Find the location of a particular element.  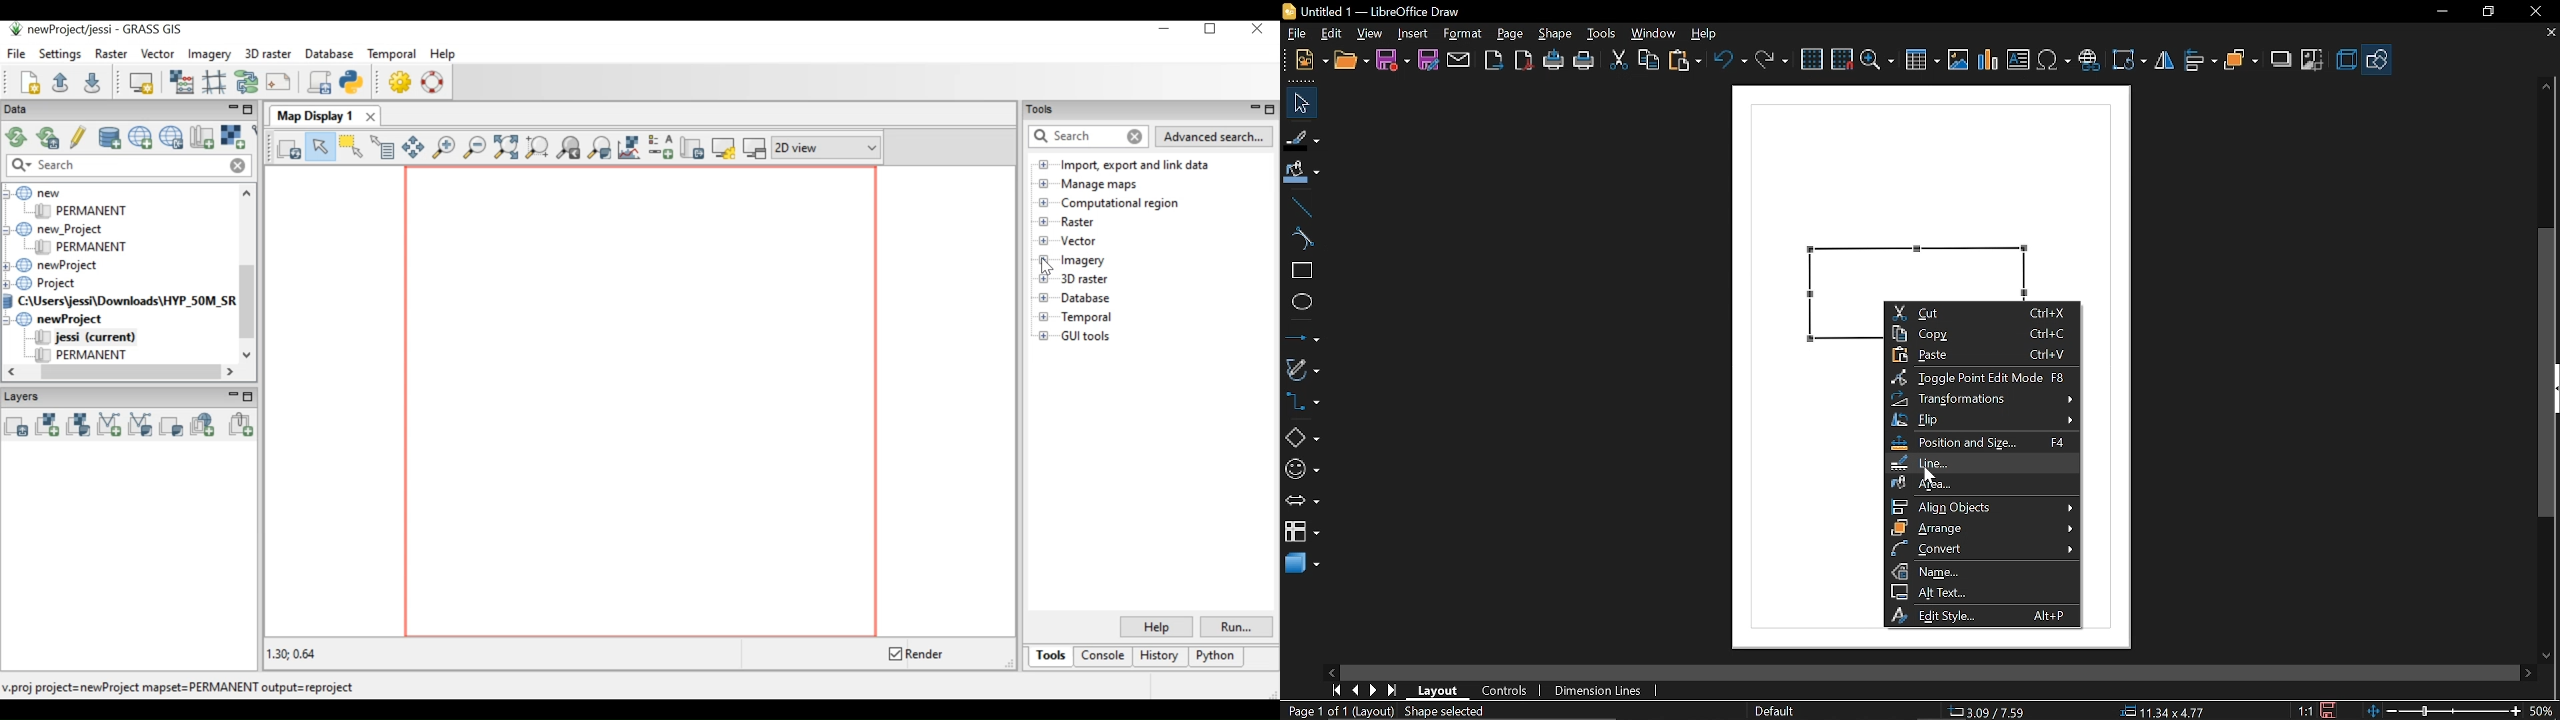

shadow is located at coordinates (2281, 60).